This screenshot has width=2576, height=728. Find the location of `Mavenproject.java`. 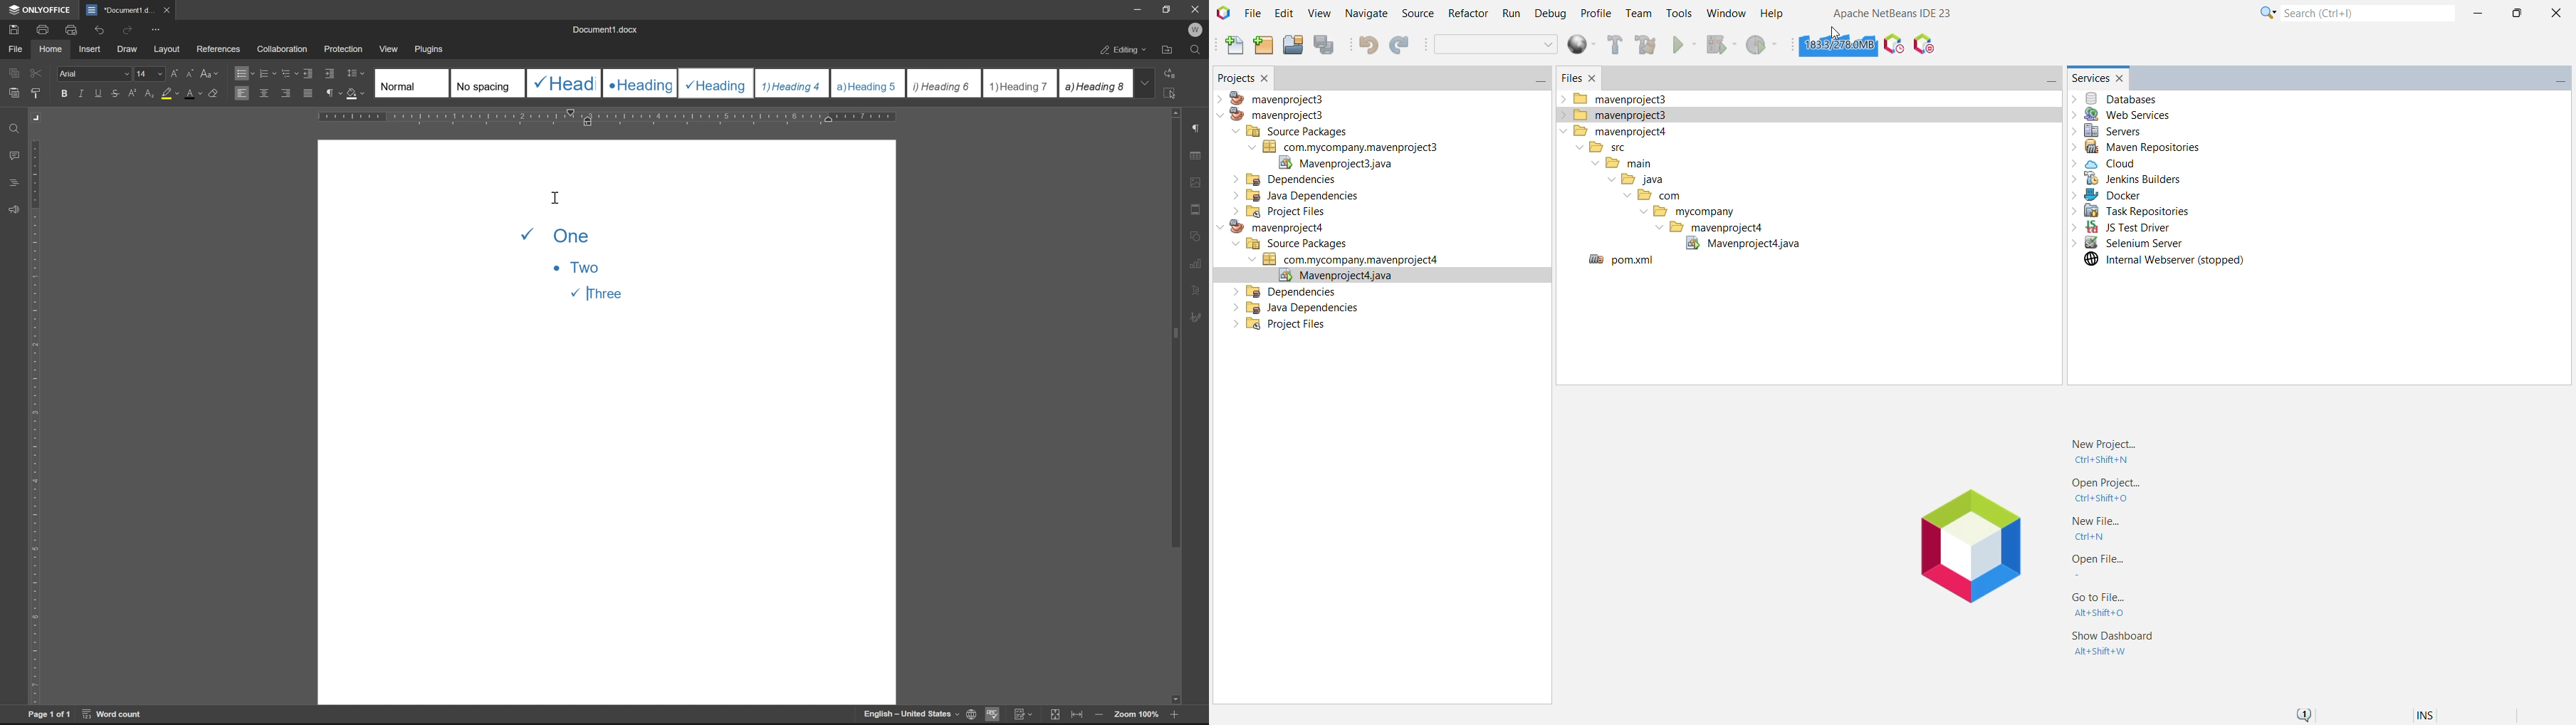

Mavenproject.java is located at coordinates (1382, 276).